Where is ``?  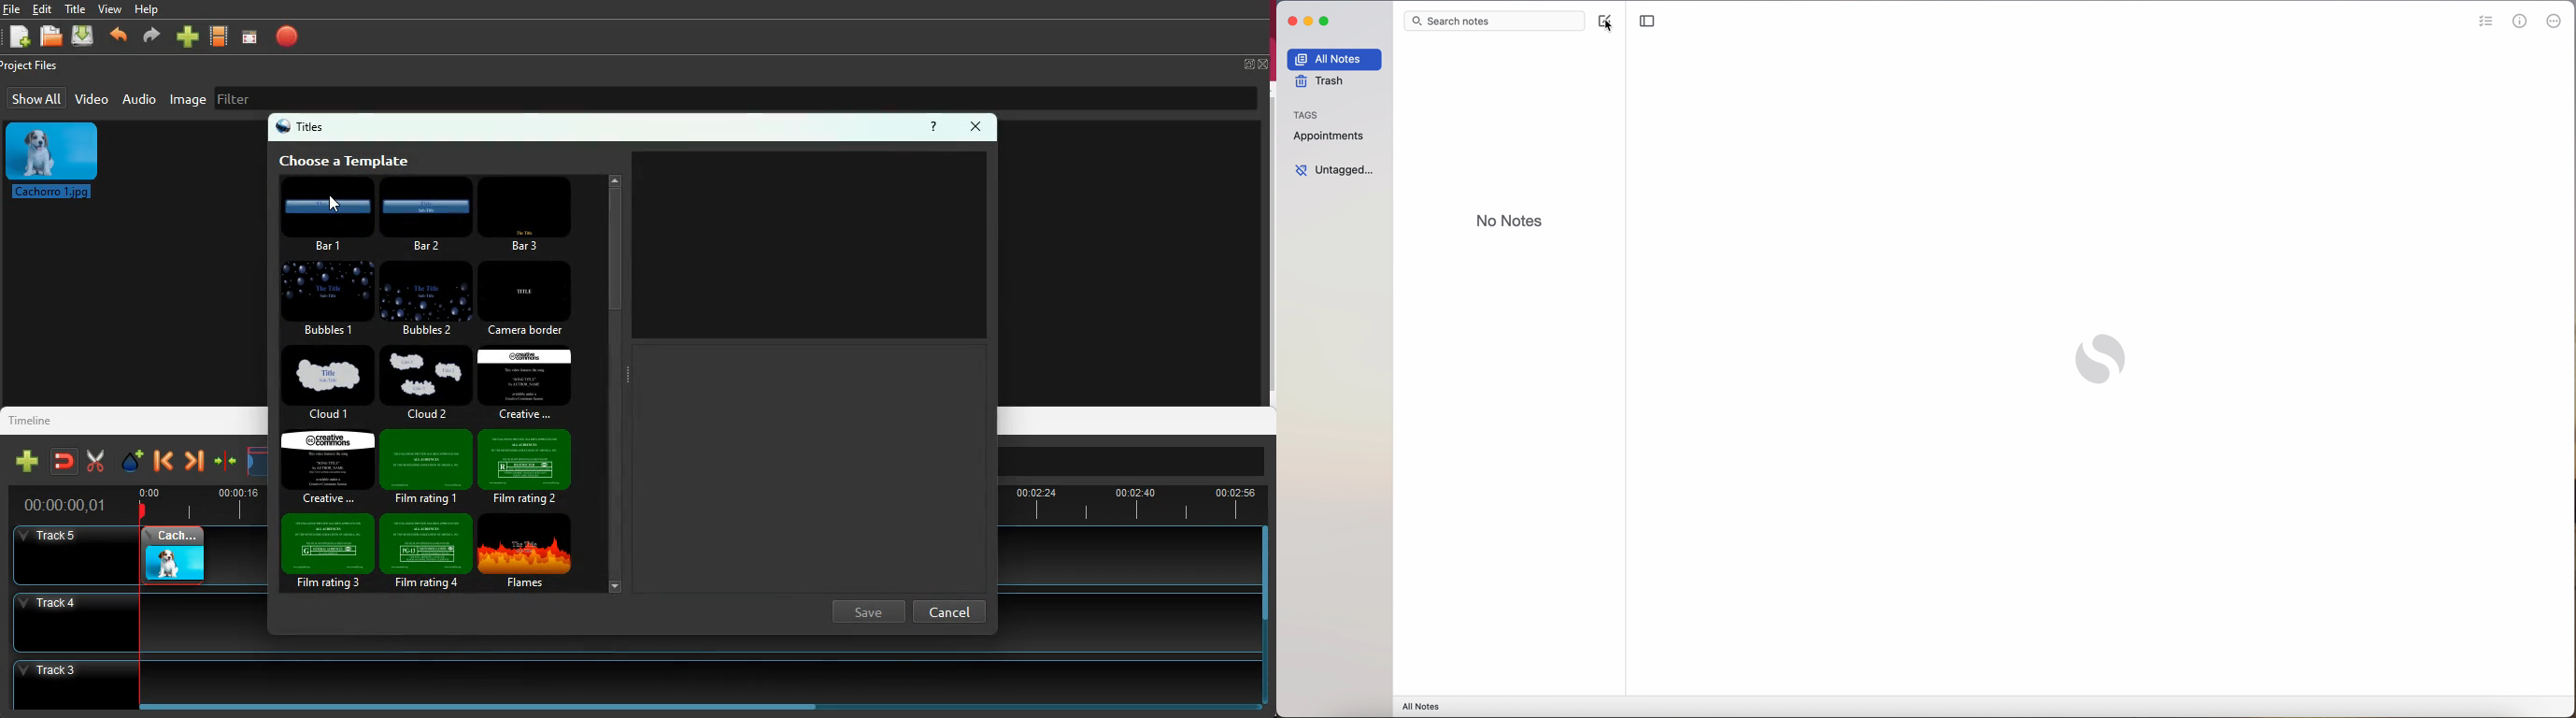  is located at coordinates (66, 555).